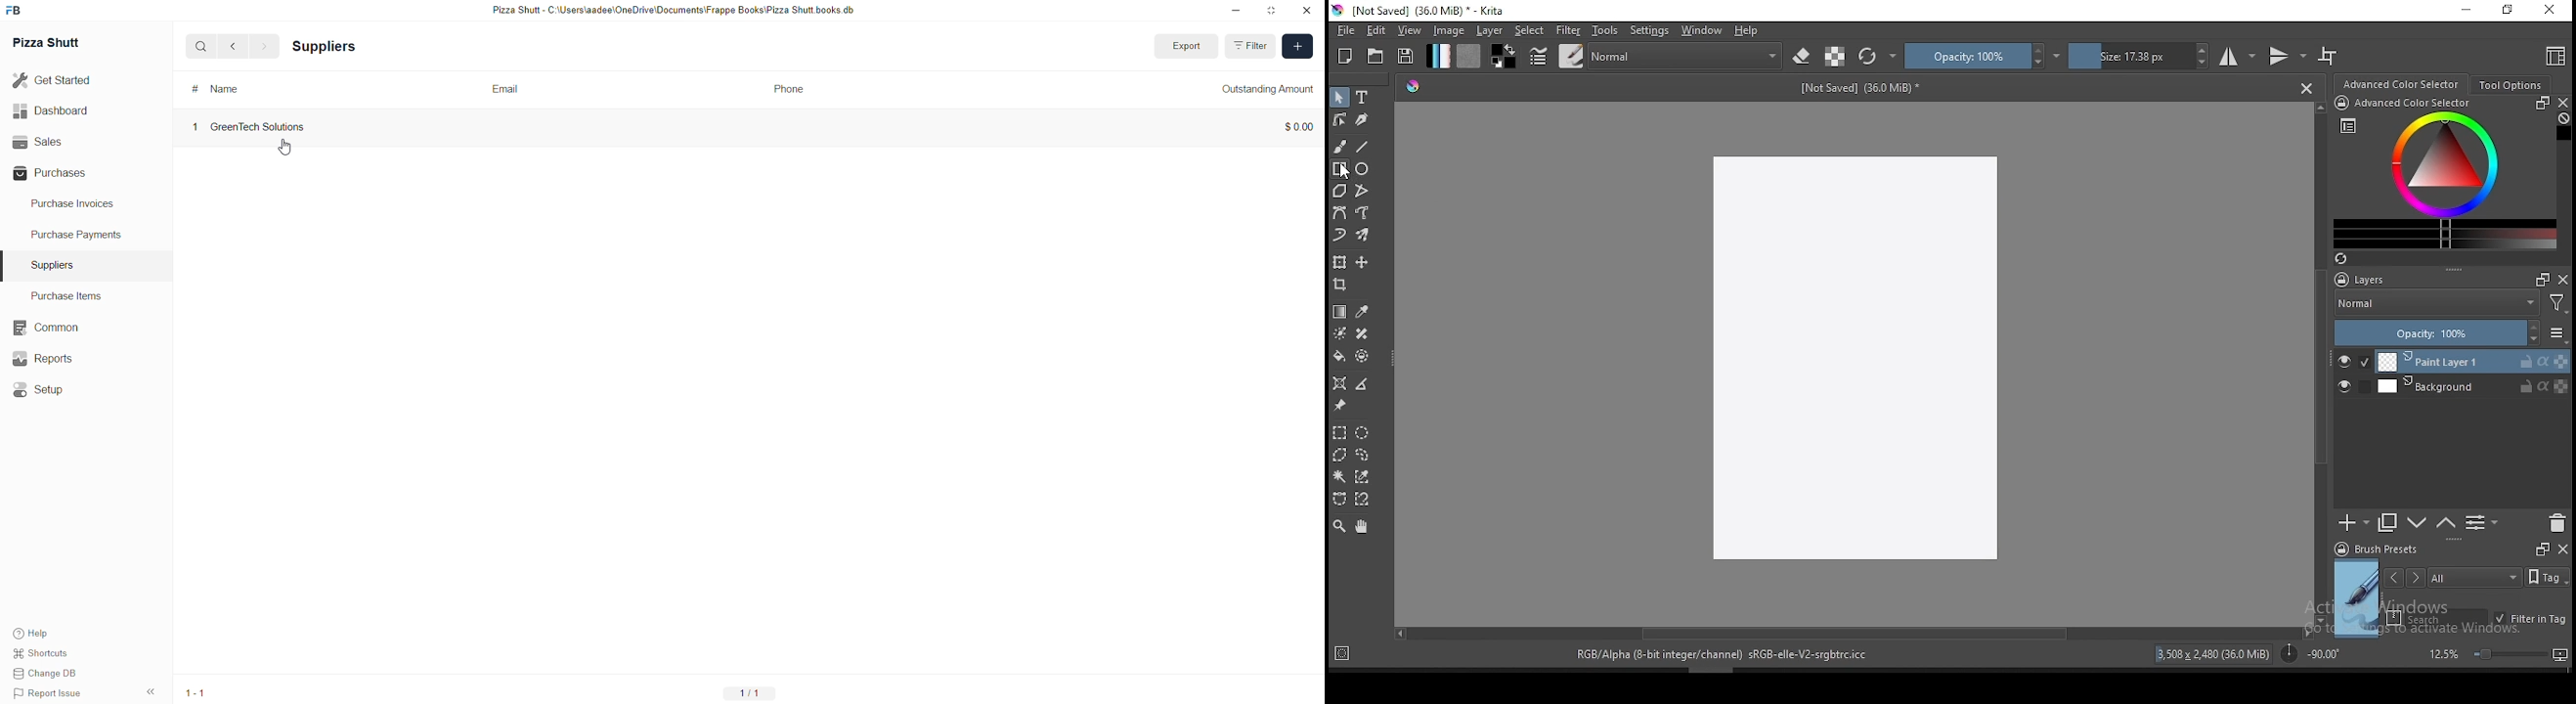  What do you see at coordinates (747, 125) in the screenshot?
I see `1 GreenTech Solutions.  $0.00` at bounding box center [747, 125].